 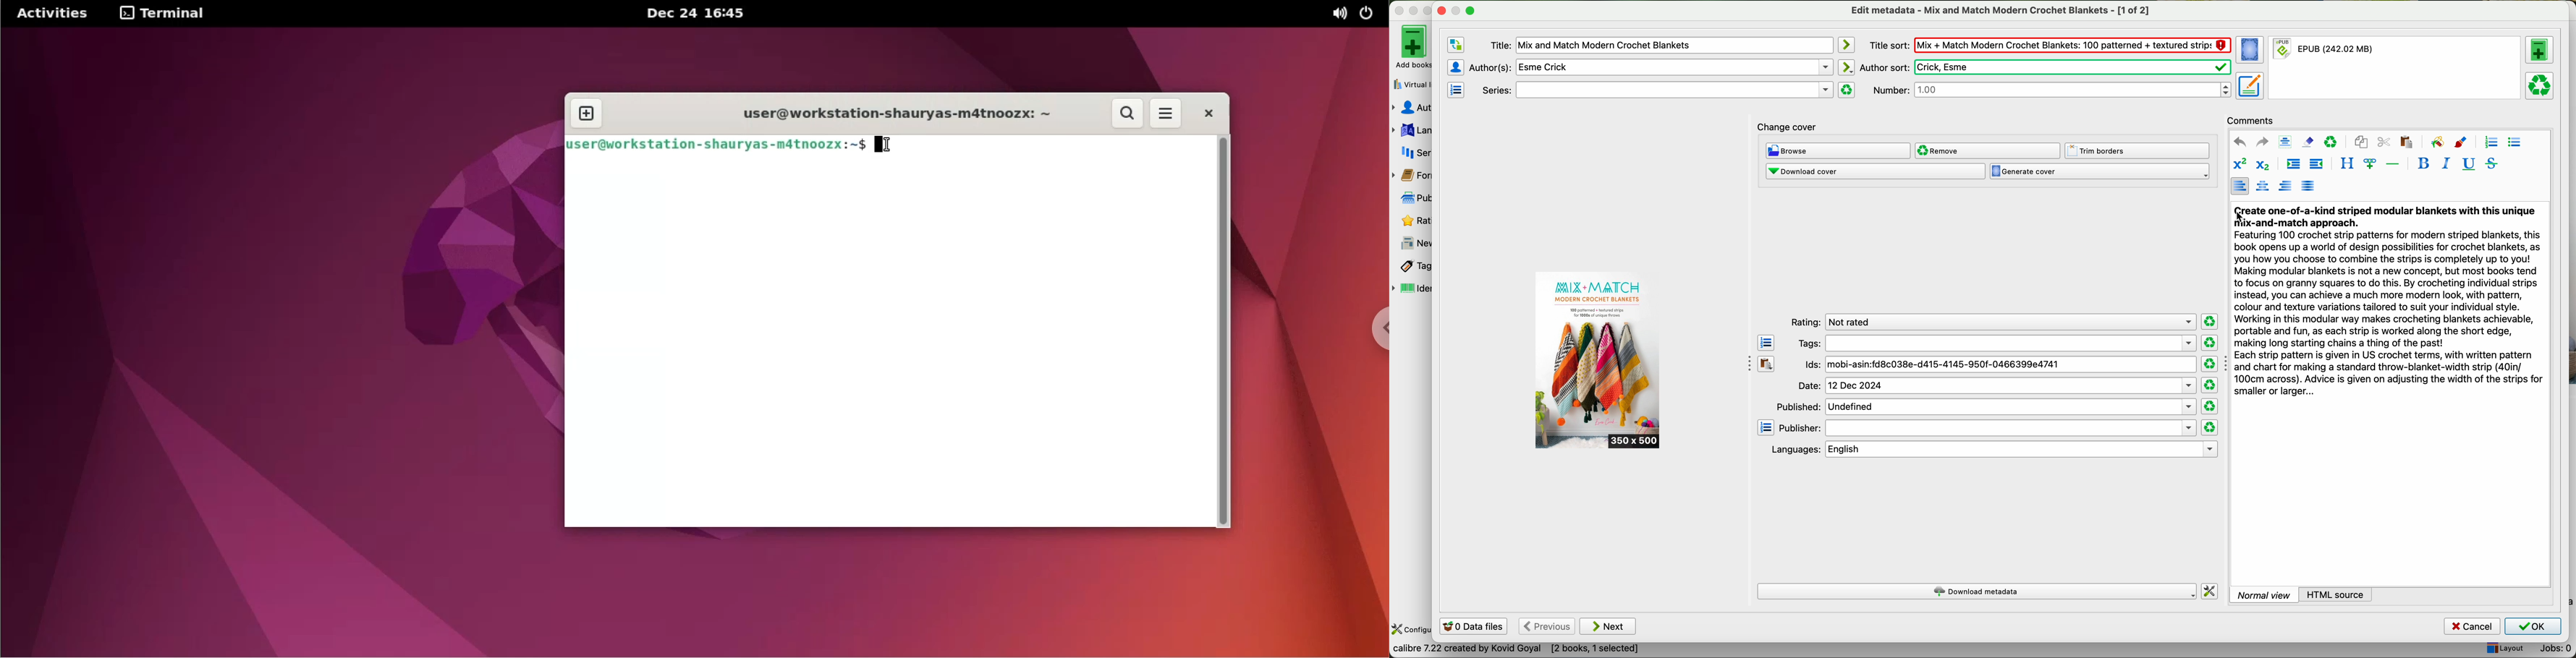 I want to click on bold, so click(x=2424, y=163).